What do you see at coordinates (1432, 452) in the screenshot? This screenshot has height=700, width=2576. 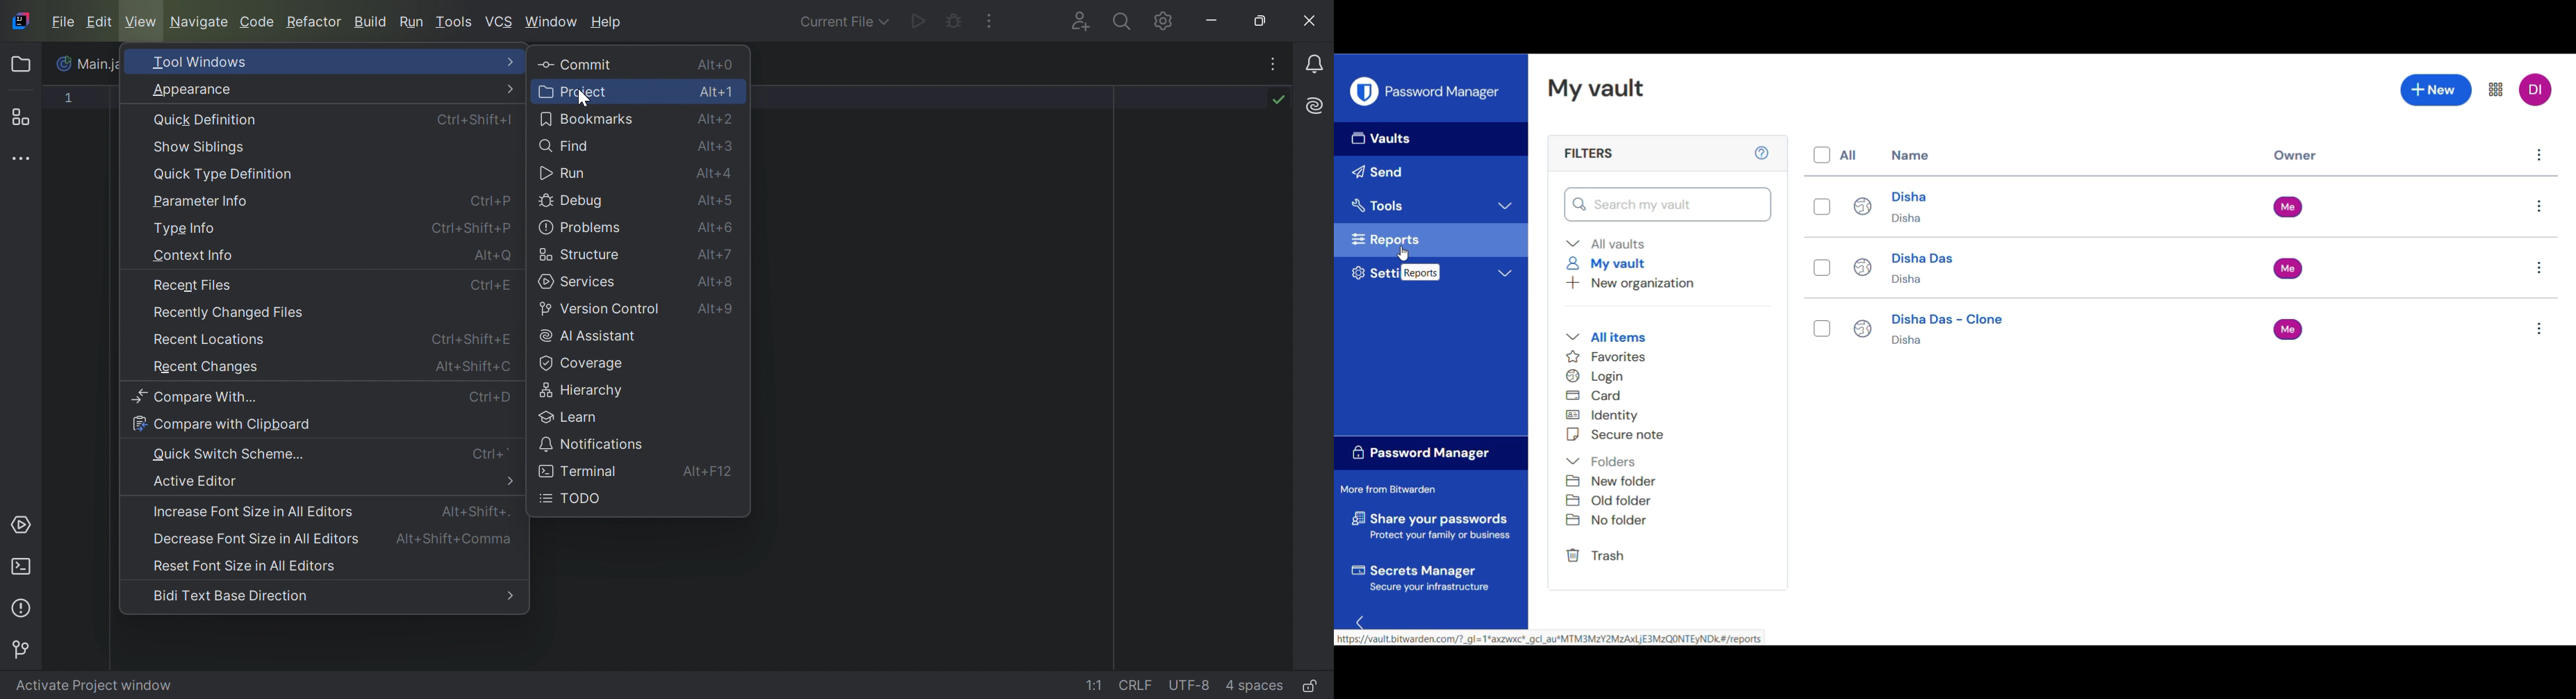 I see `Password manager  label` at bounding box center [1432, 452].